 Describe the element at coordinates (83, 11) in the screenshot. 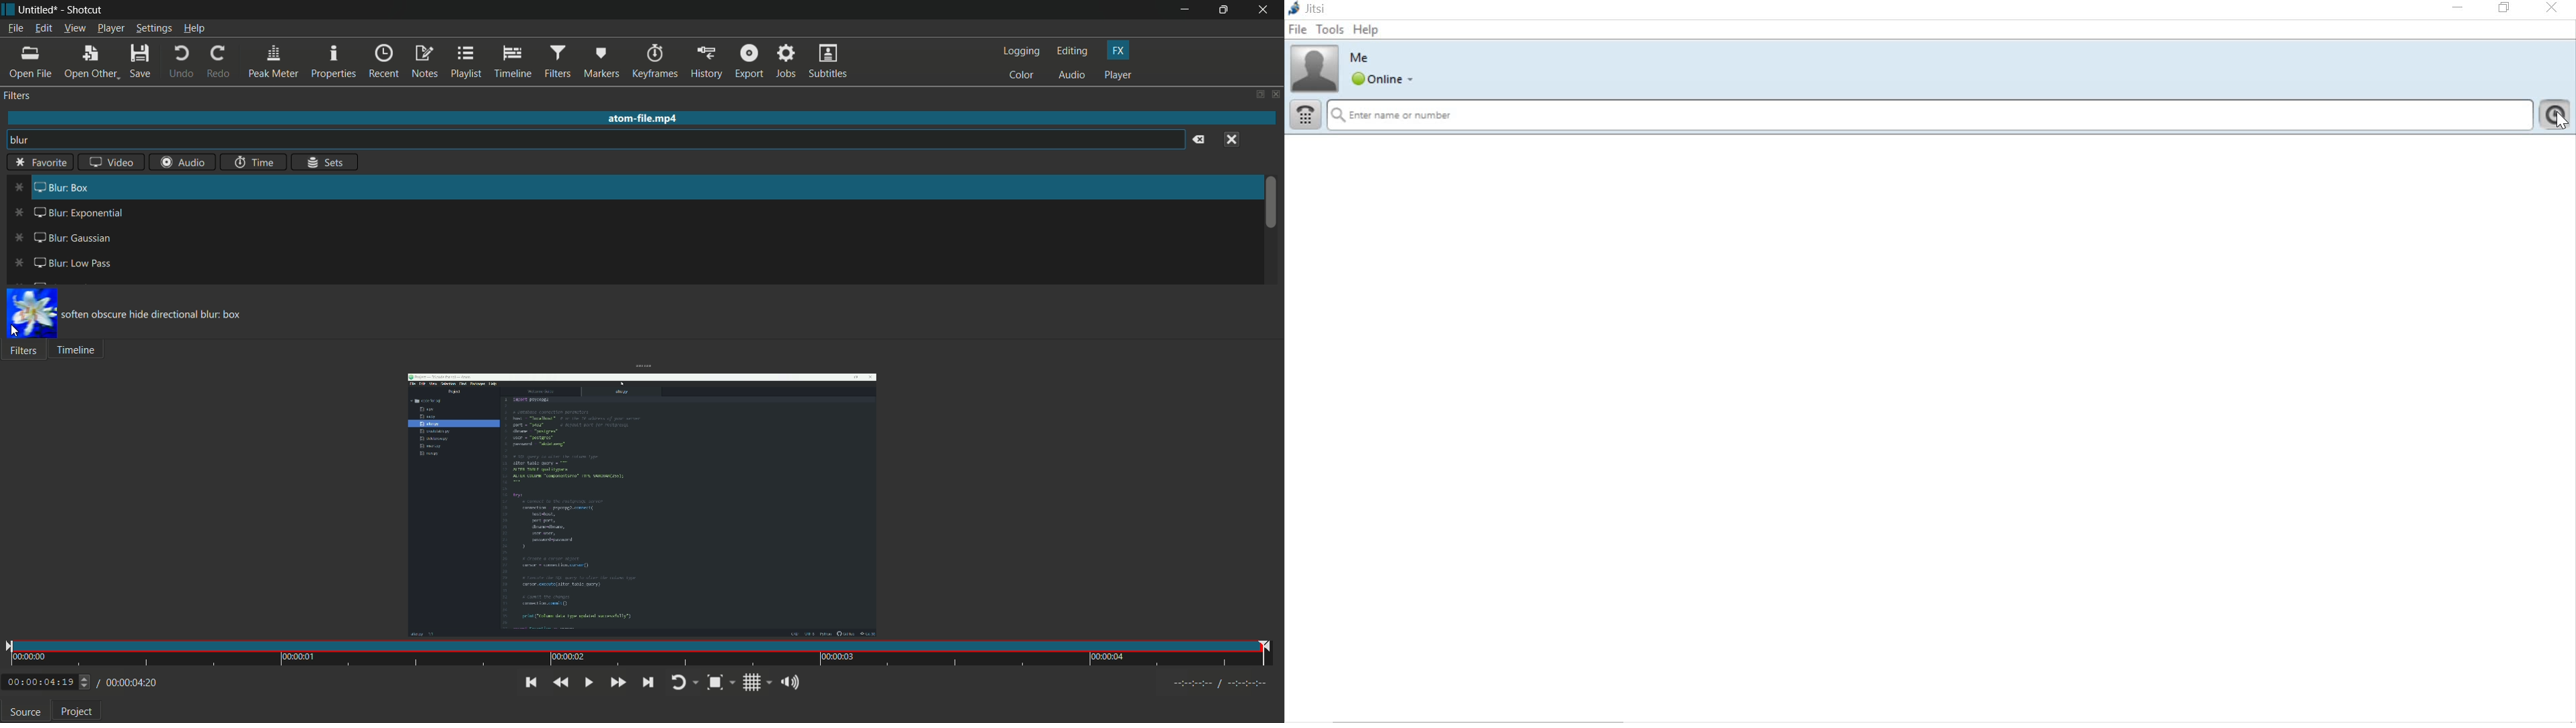

I see `app name` at that location.